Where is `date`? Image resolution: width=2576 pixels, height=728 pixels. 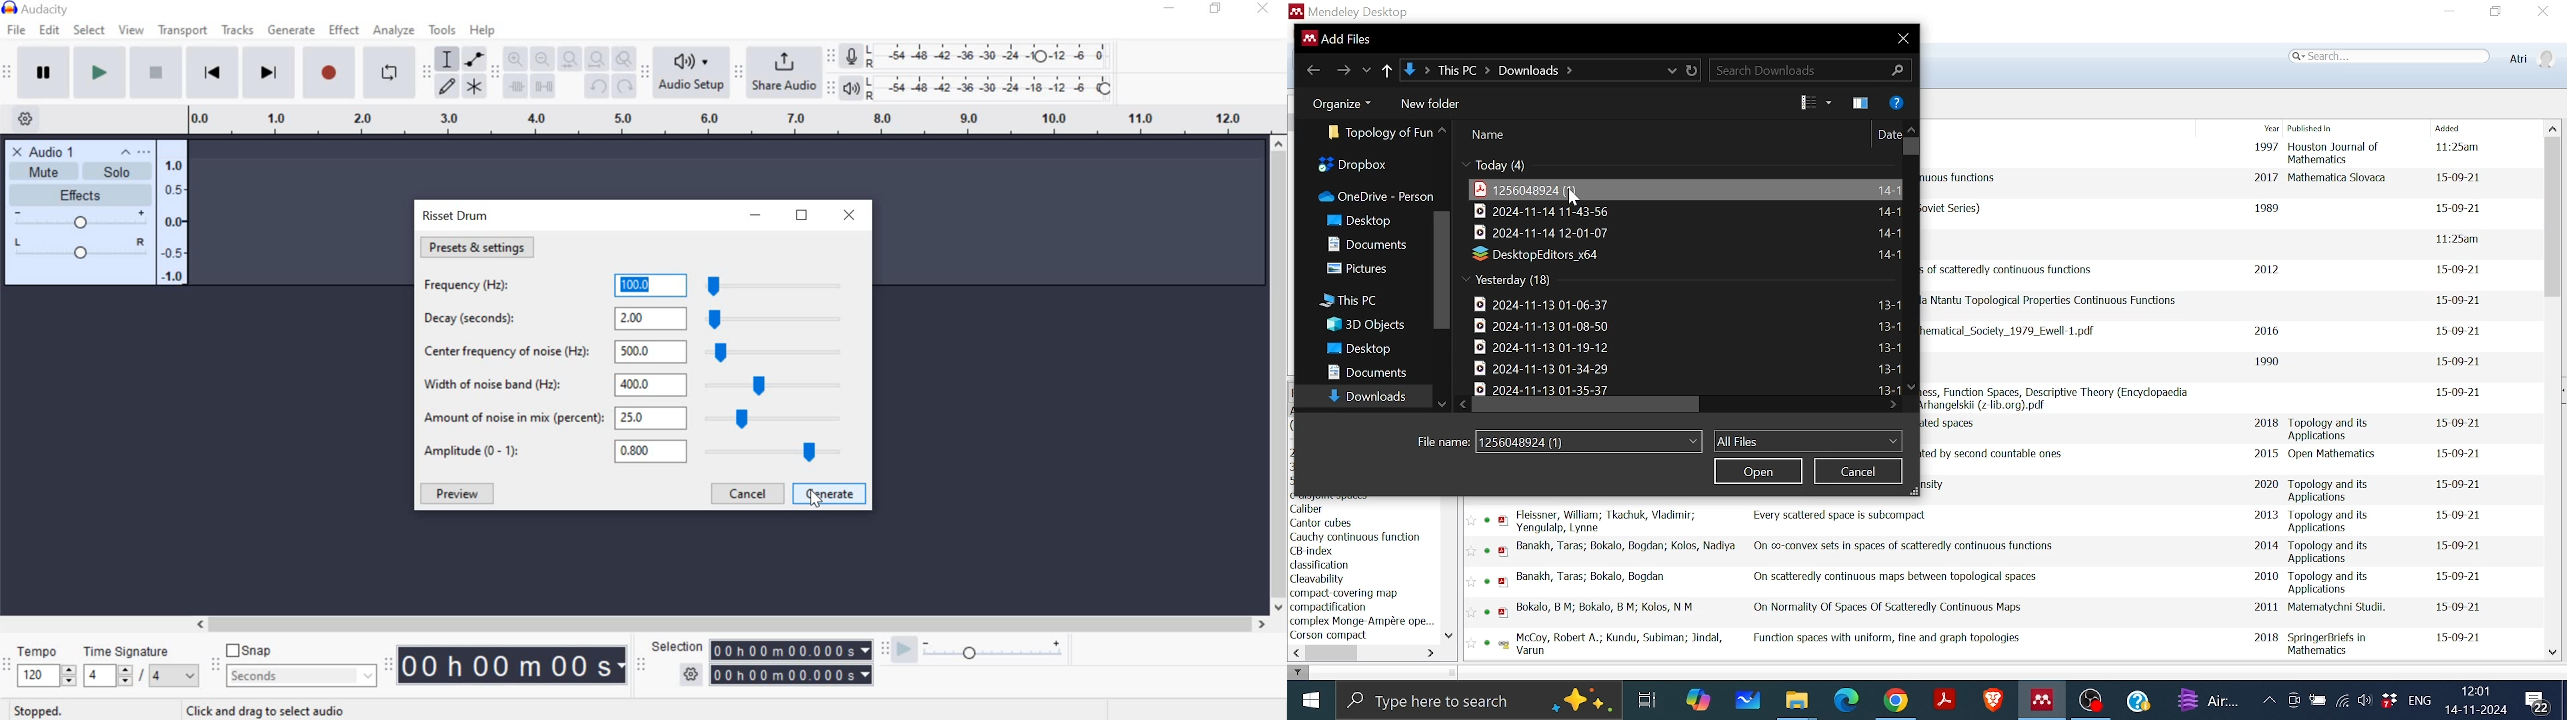 date is located at coordinates (2454, 636).